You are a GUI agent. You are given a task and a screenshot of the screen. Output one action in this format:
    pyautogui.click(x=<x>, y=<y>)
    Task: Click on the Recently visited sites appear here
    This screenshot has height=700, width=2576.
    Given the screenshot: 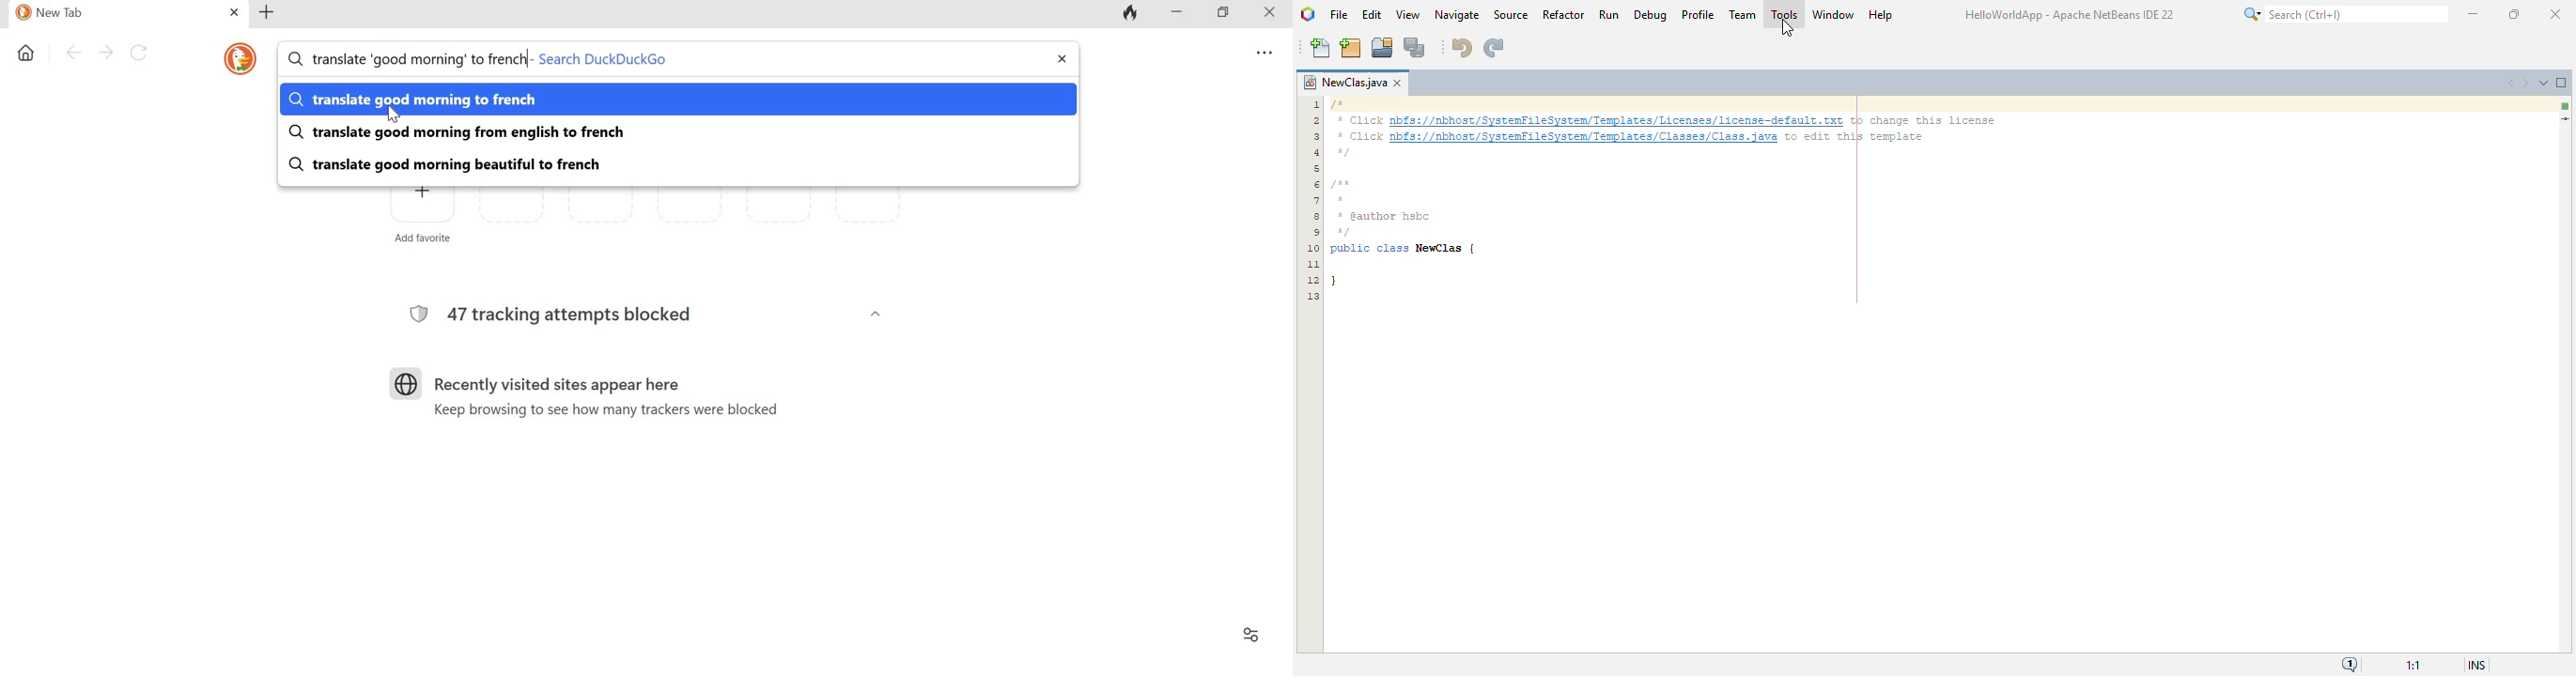 What is the action you would take?
    pyautogui.click(x=553, y=376)
    